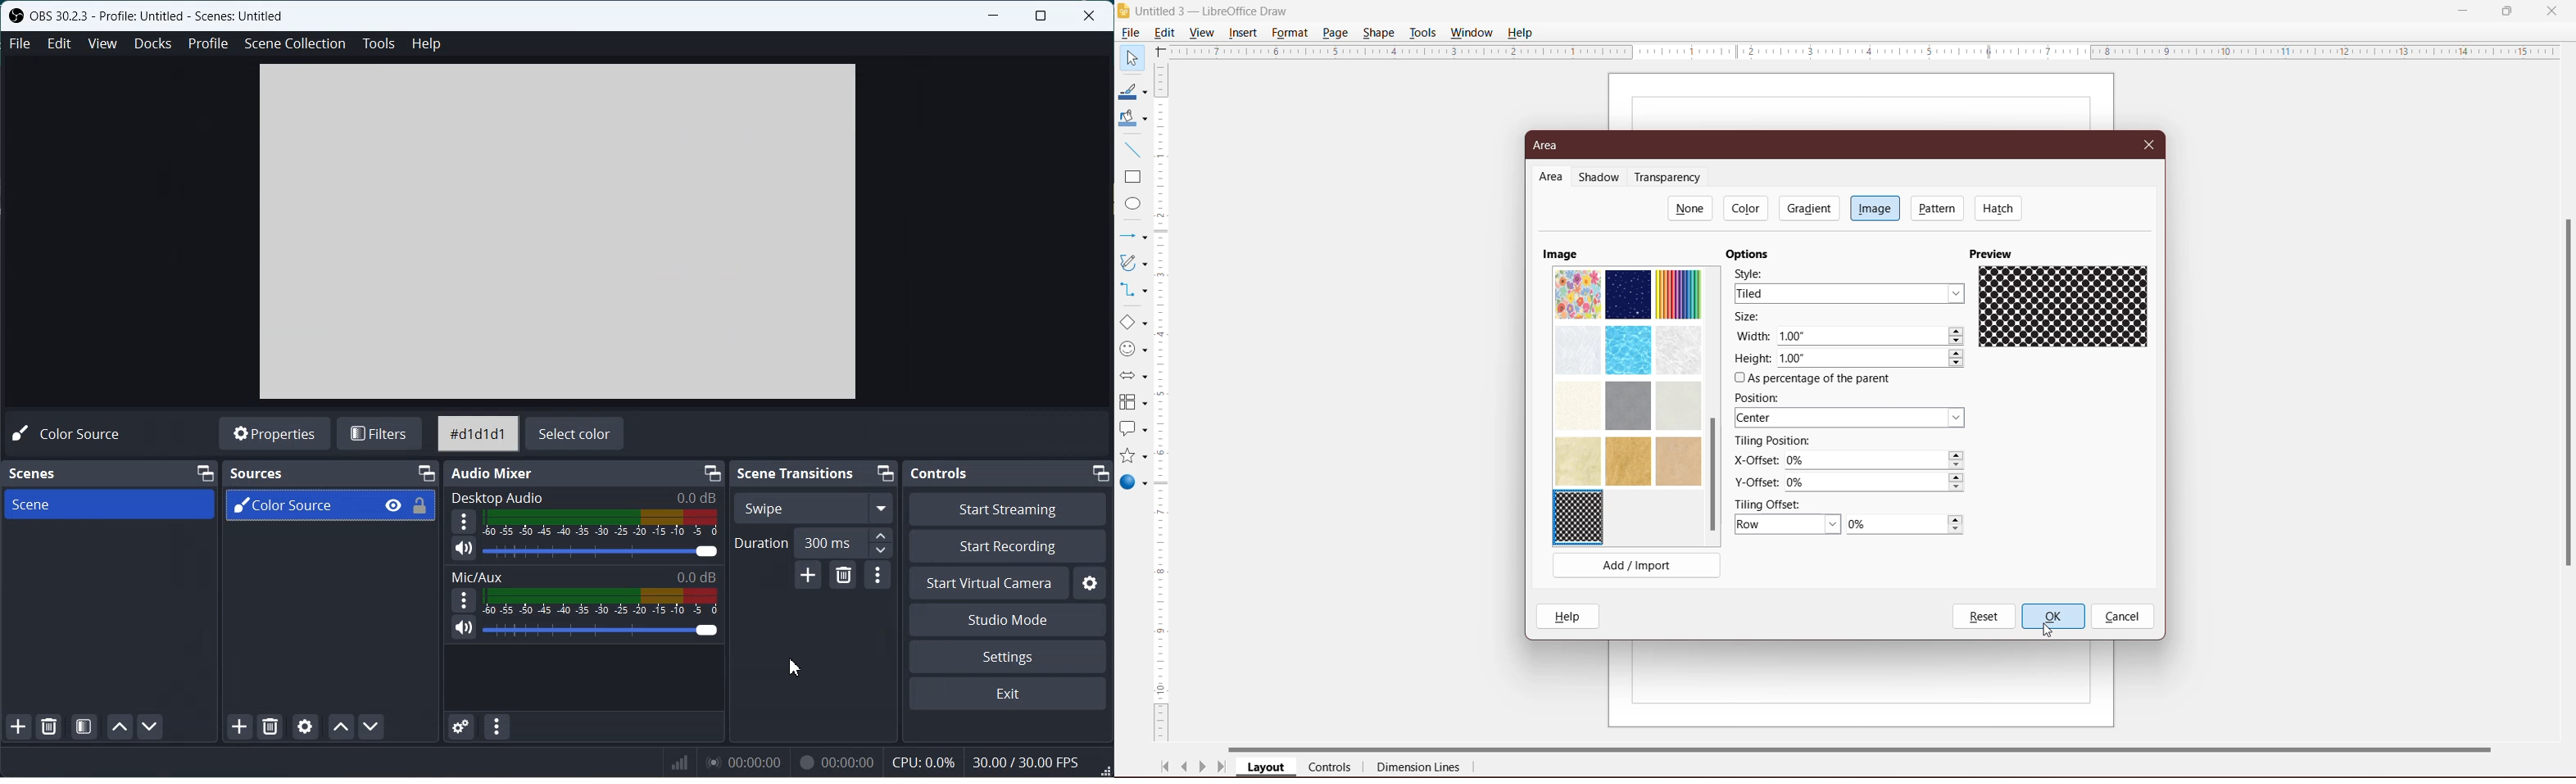 This screenshot has width=2576, height=784. I want to click on Vertical Scroll Bar, so click(1163, 403).